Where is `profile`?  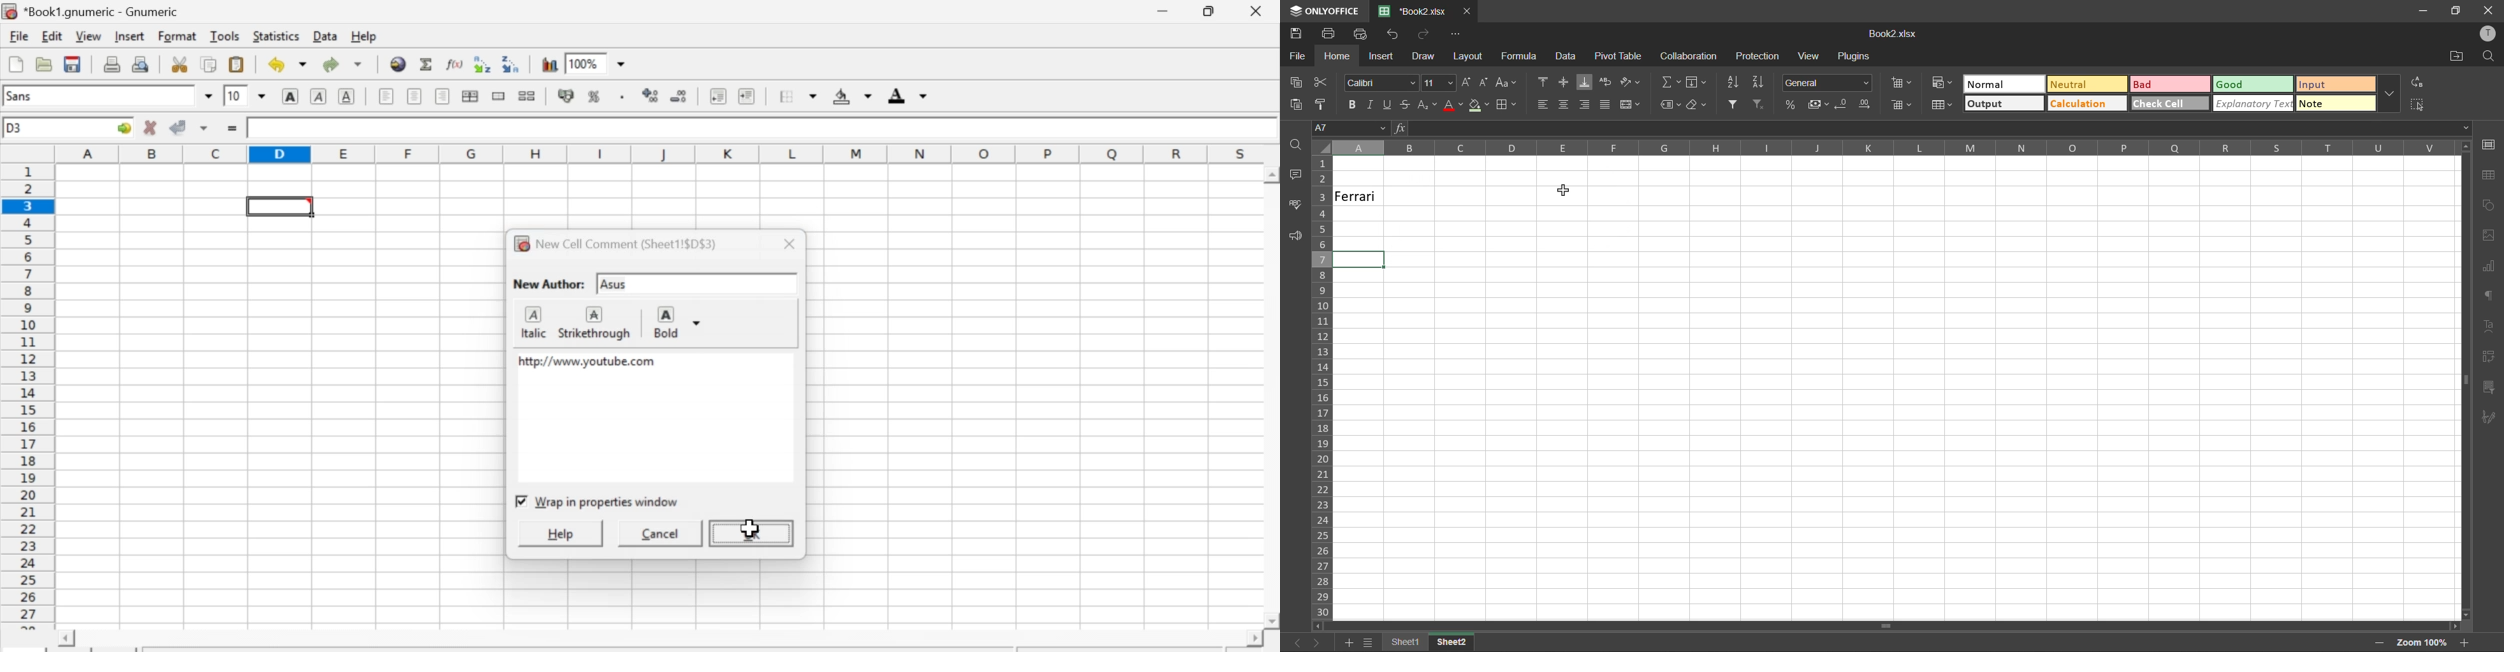 profile is located at coordinates (2487, 33).